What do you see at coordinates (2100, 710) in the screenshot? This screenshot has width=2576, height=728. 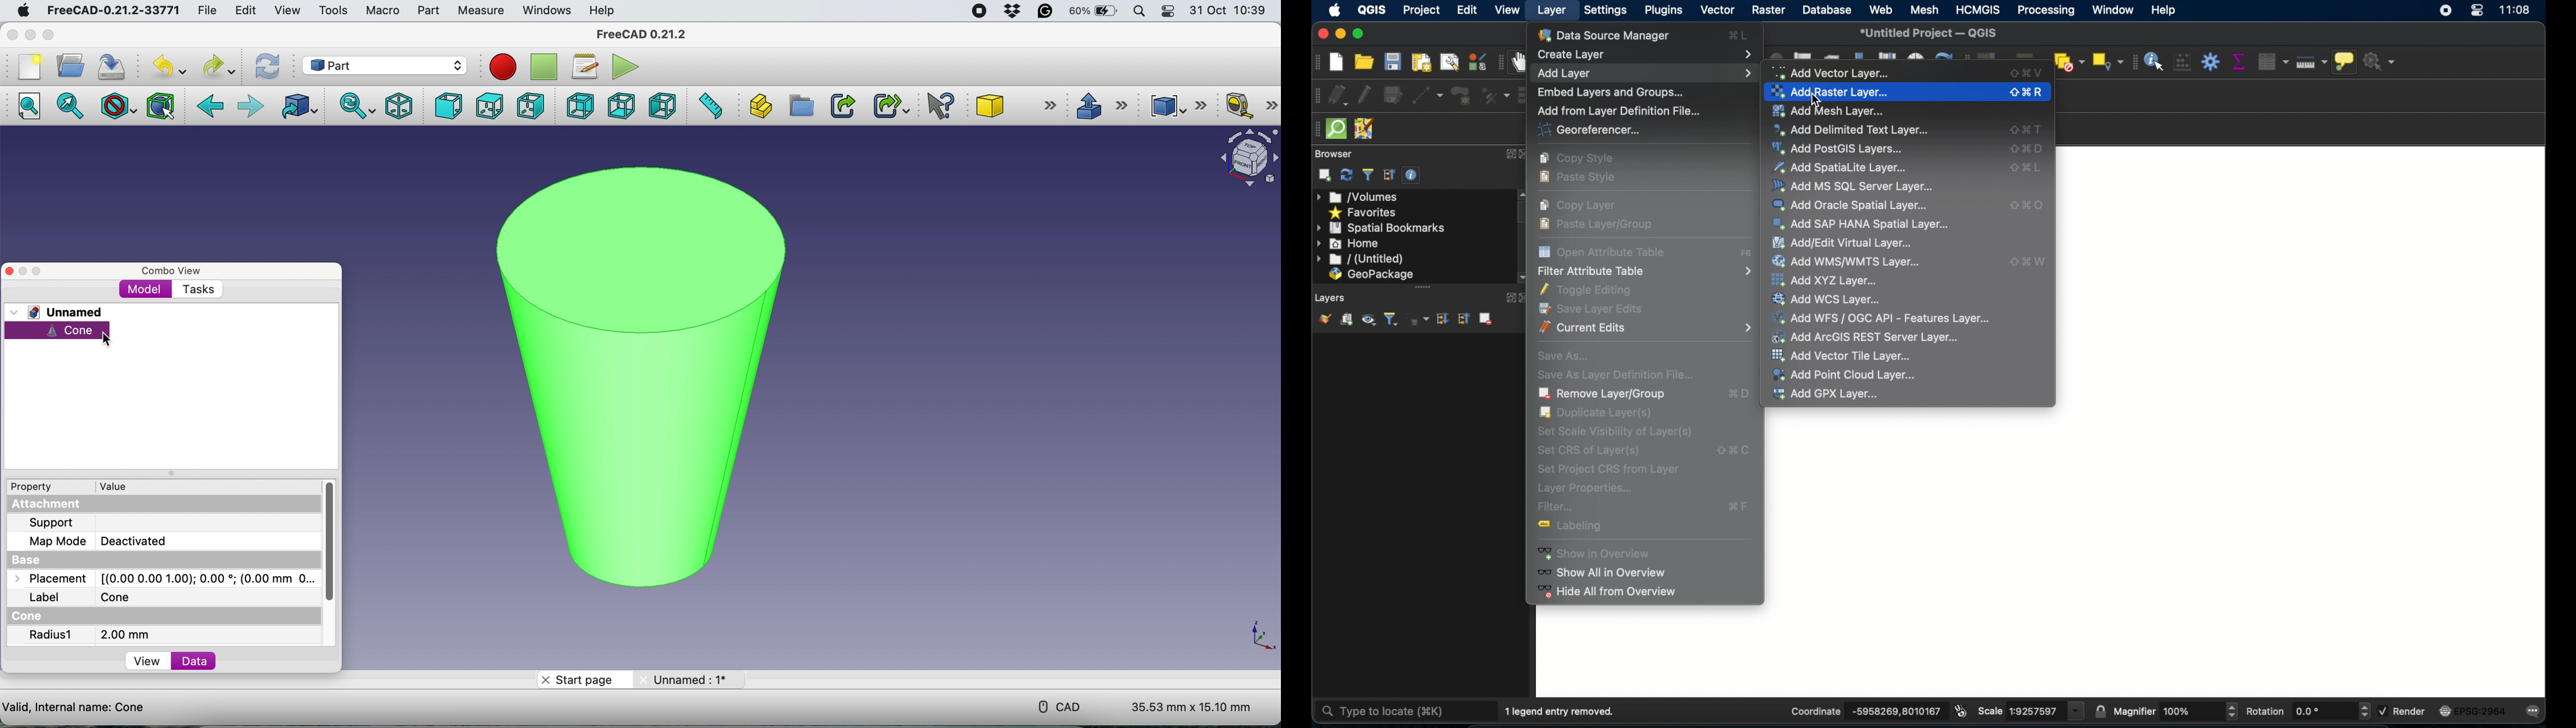 I see `lock scale` at bounding box center [2100, 710].